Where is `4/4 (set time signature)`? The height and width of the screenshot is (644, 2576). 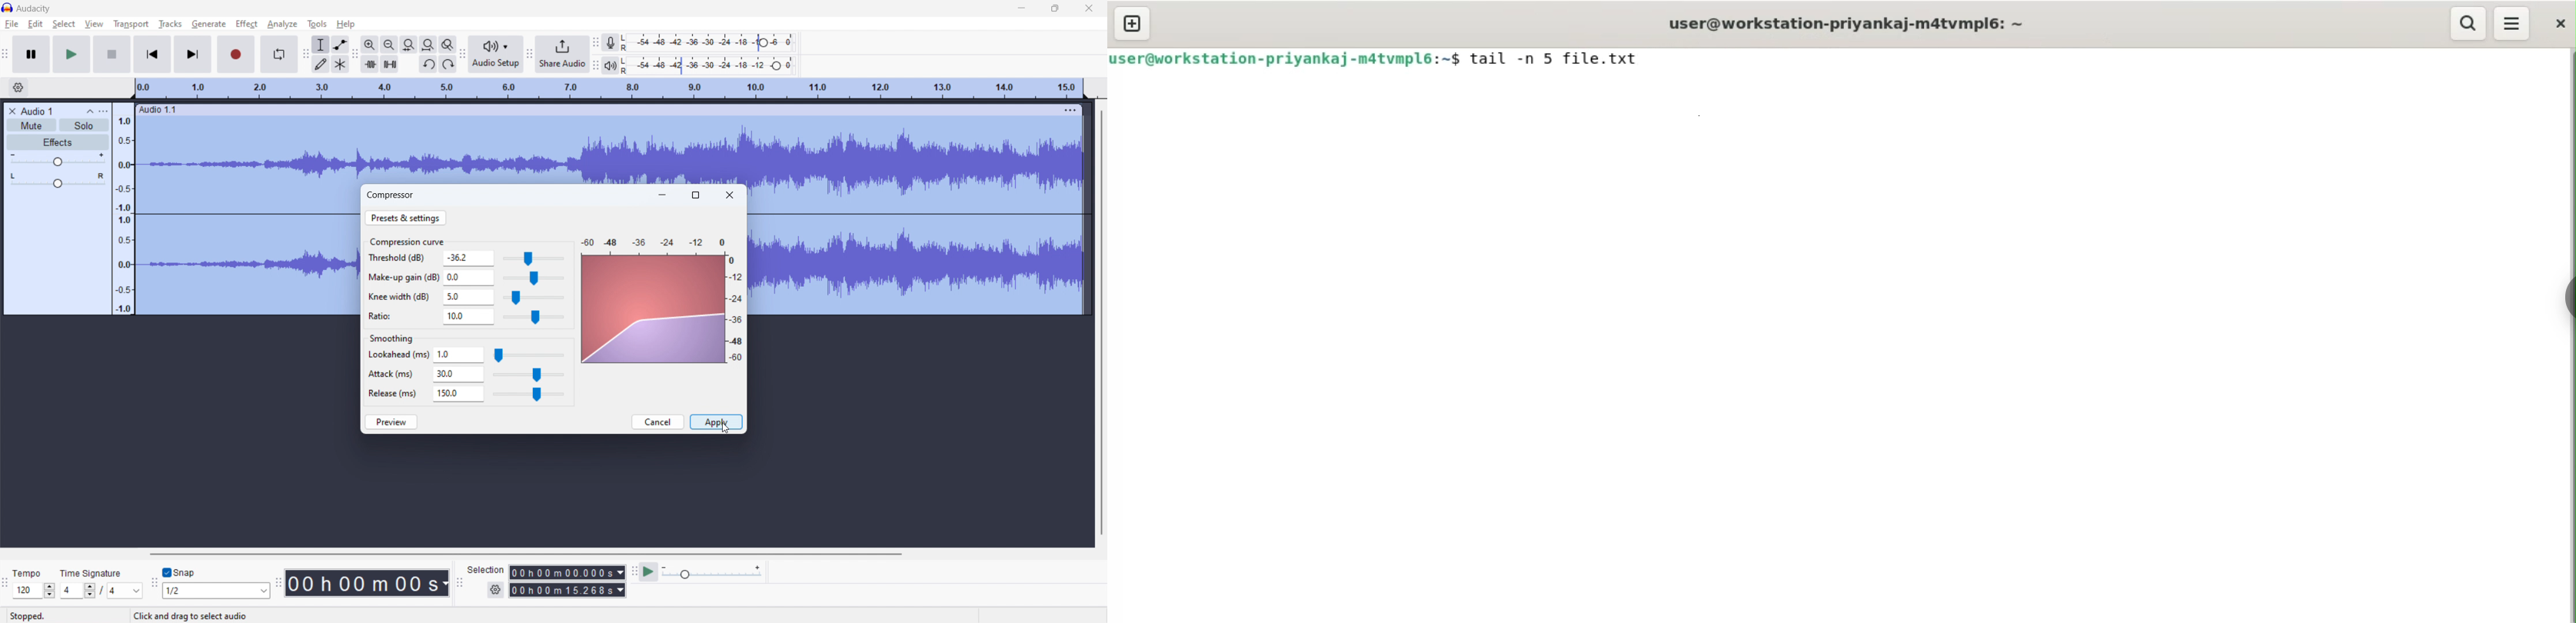 4/4 (set time signature) is located at coordinates (101, 591).